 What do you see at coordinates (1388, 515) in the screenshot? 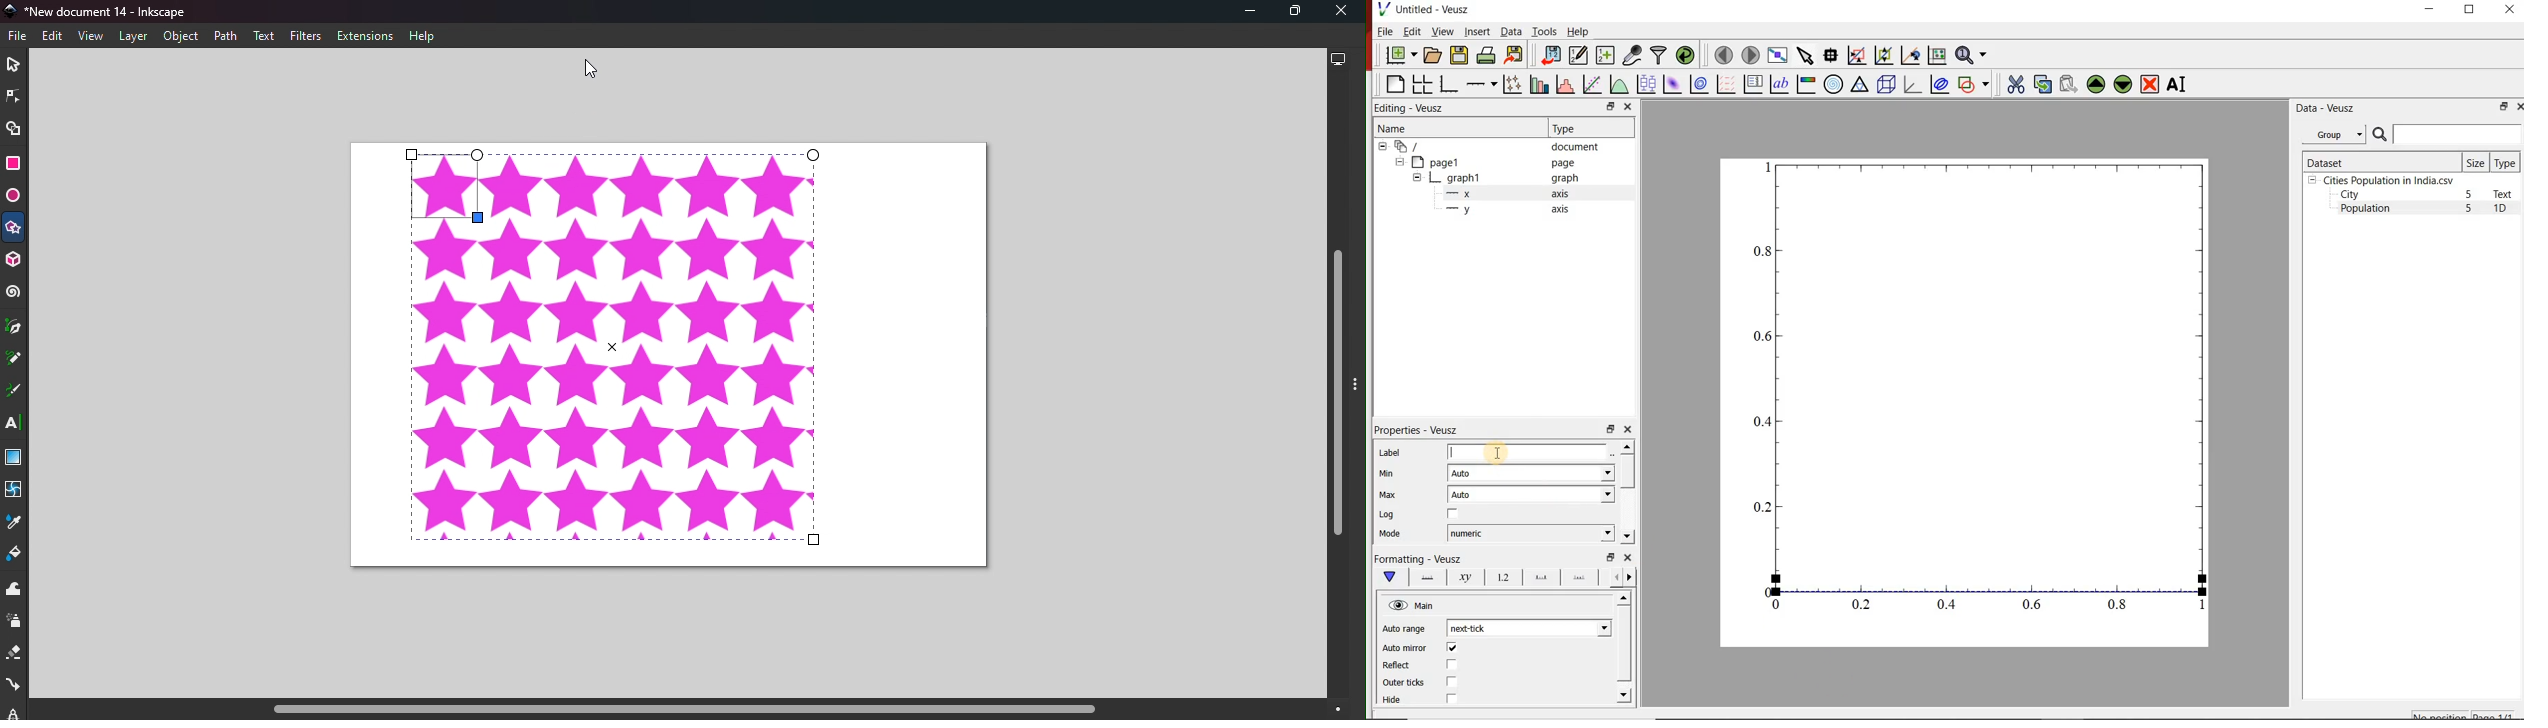
I see `Log` at bounding box center [1388, 515].